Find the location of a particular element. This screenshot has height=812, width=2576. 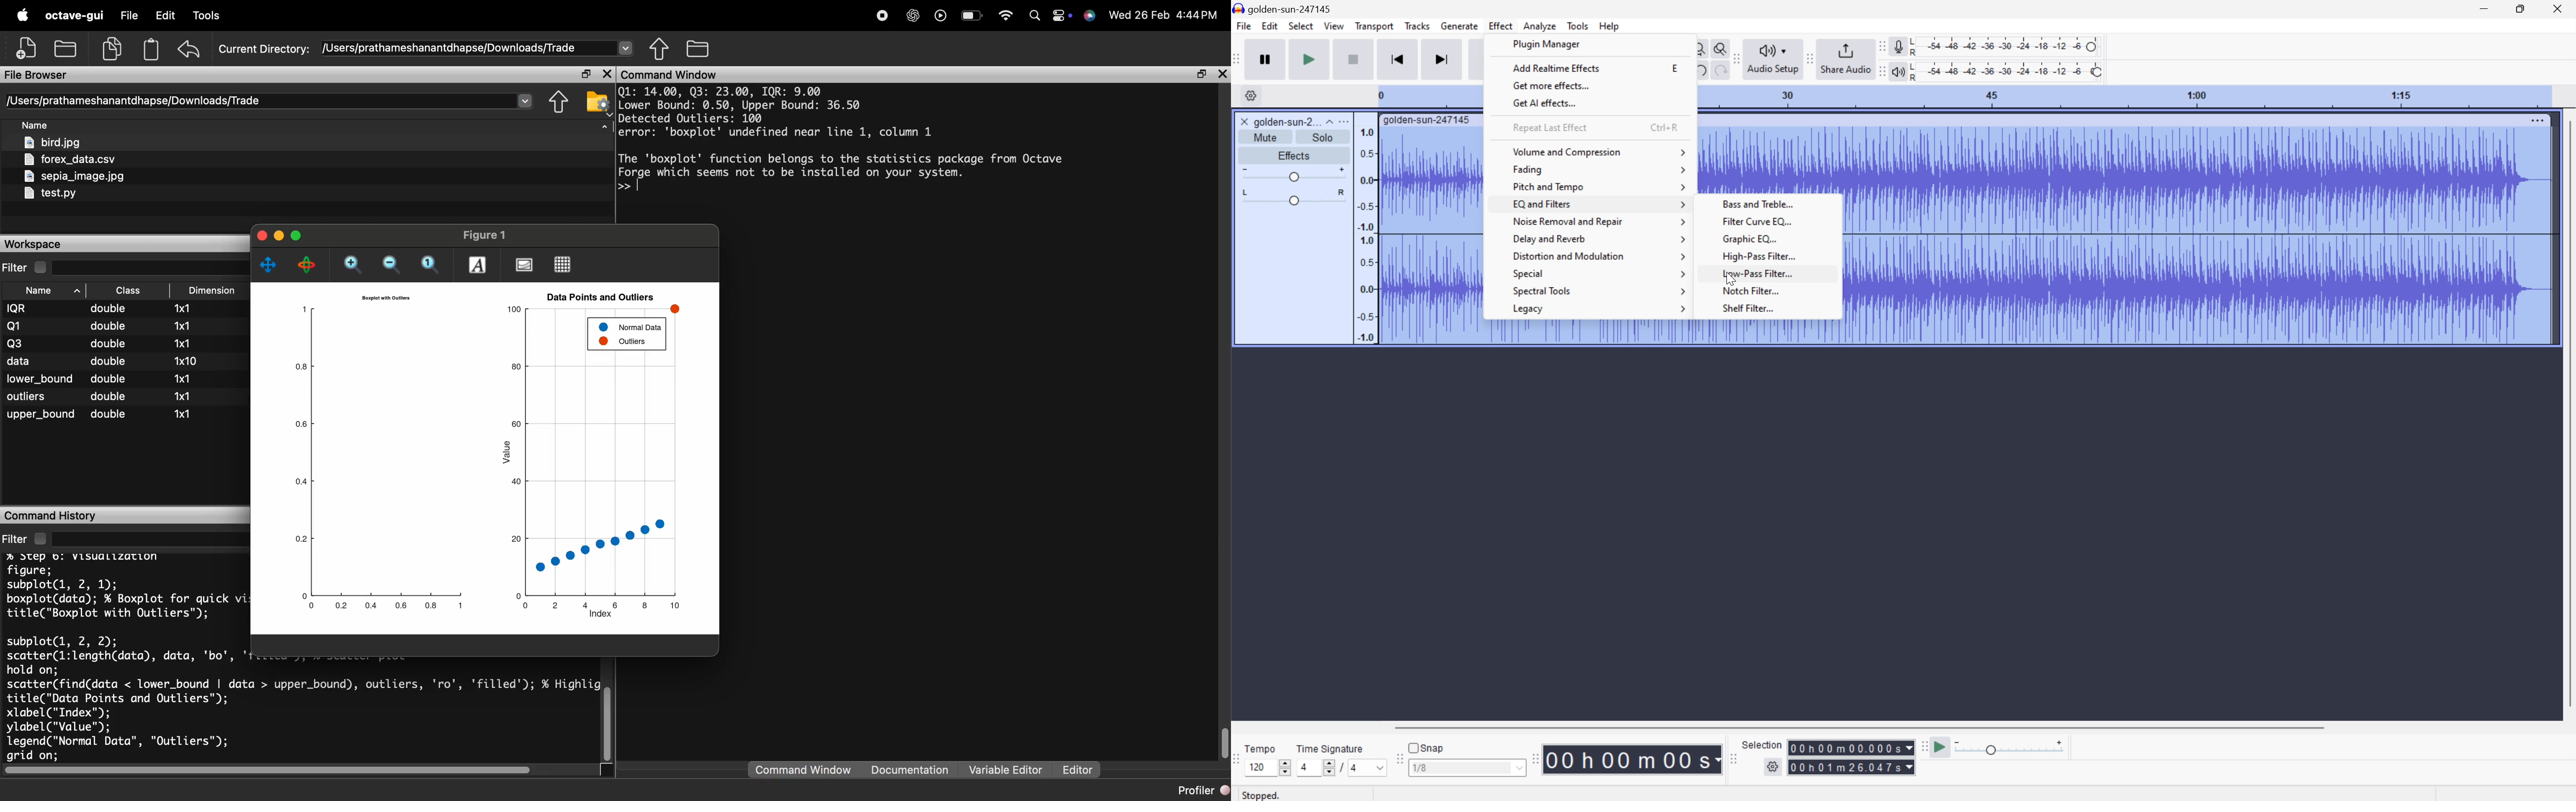

Cursor is located at coordinates (1731, 280).